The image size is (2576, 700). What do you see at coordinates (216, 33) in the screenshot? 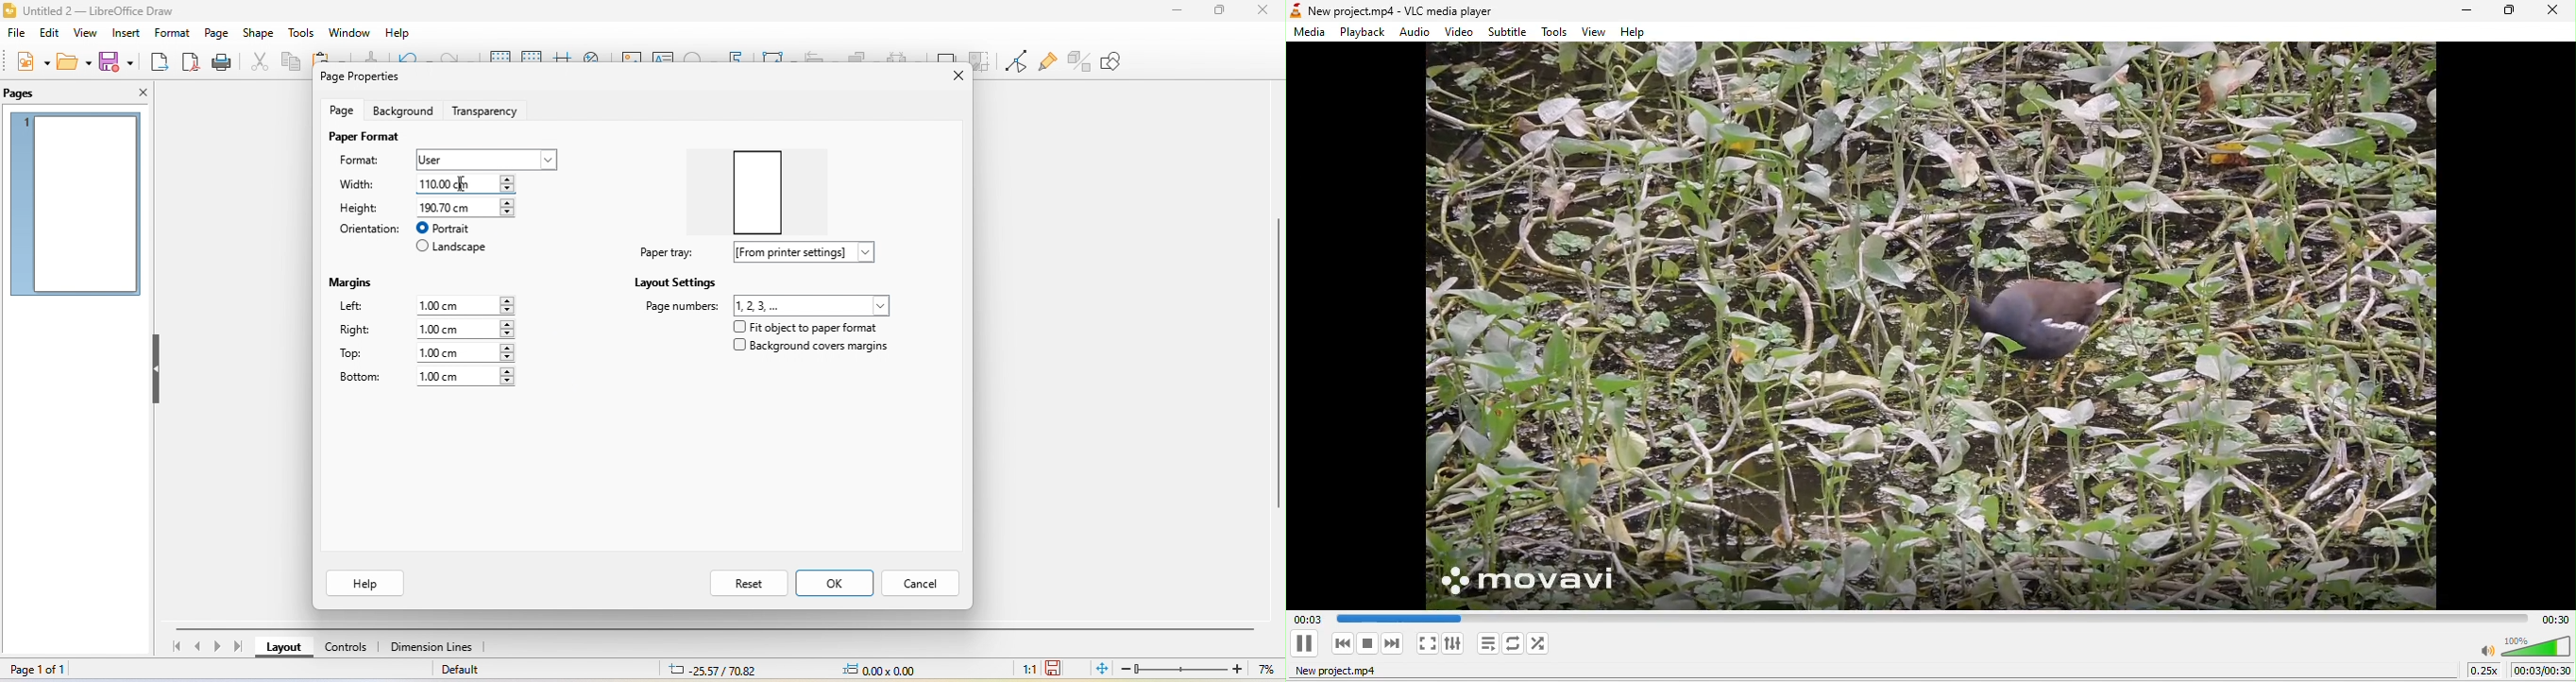
I see `page` at bounding box center [216, 33].